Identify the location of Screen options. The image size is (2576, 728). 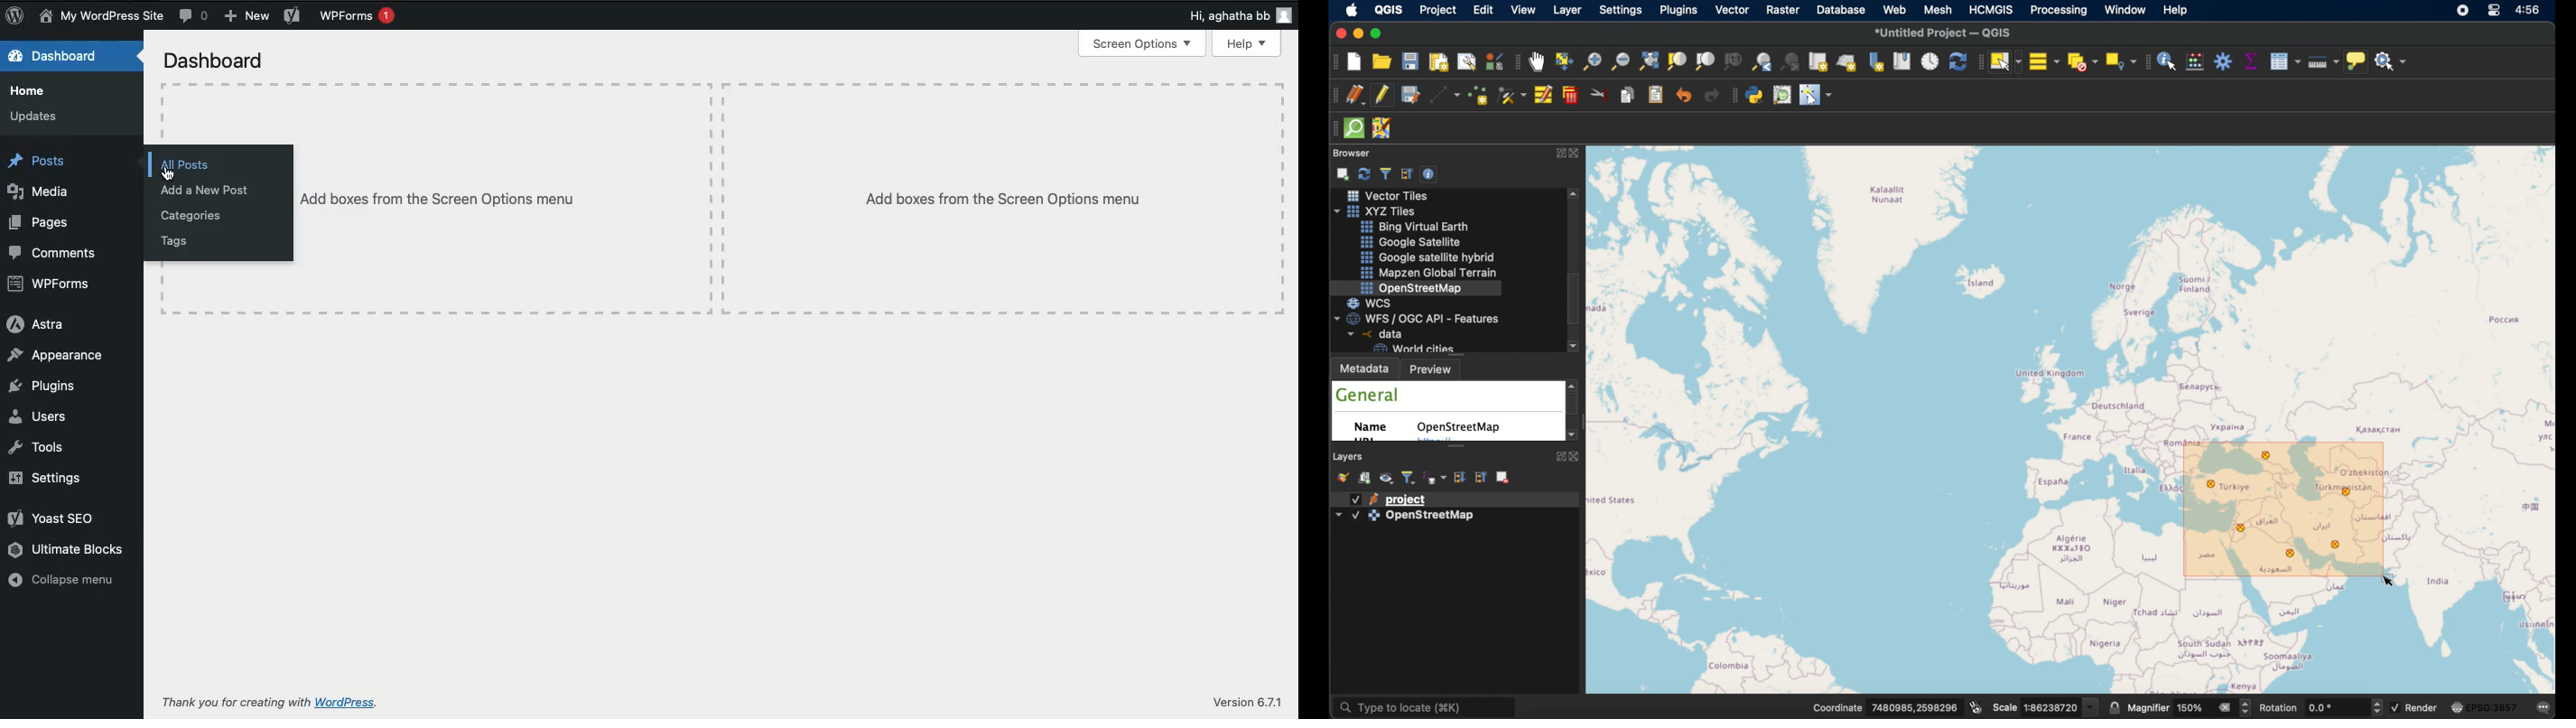
(1142, 43).